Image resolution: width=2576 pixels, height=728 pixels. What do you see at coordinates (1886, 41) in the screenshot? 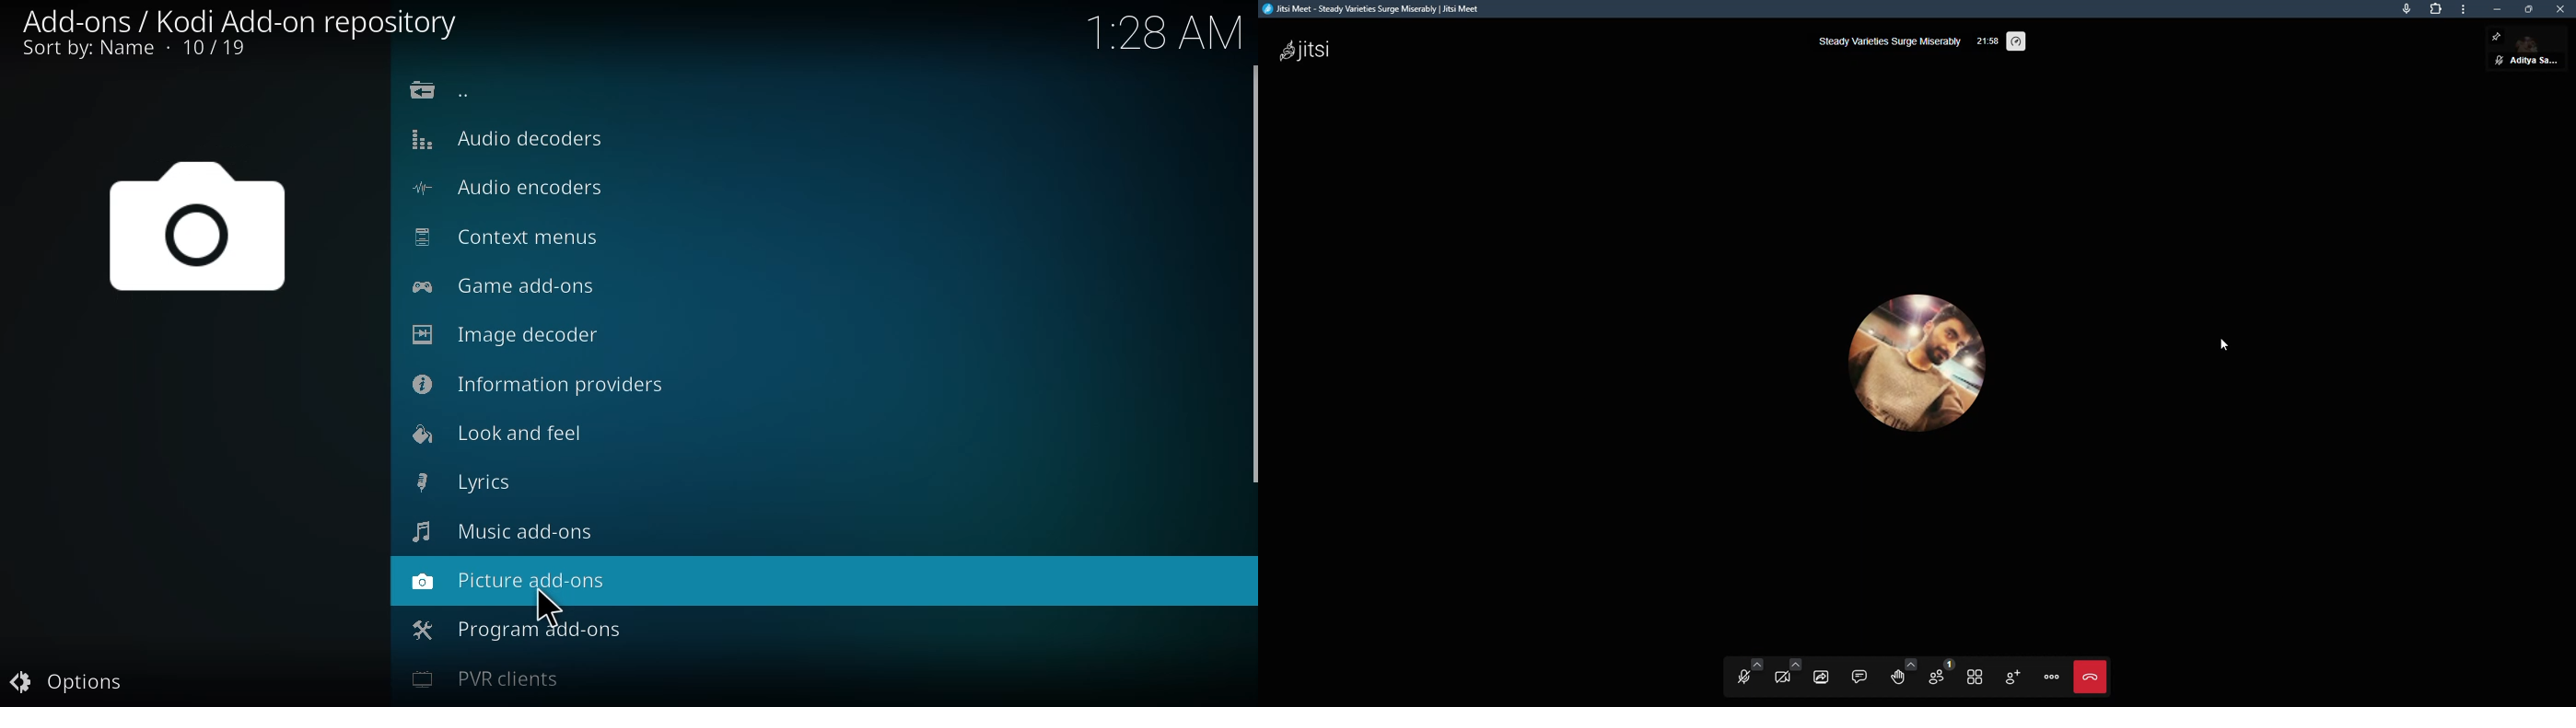
I see `steady varieties surge miserably` at bounding box center [1886, 41].